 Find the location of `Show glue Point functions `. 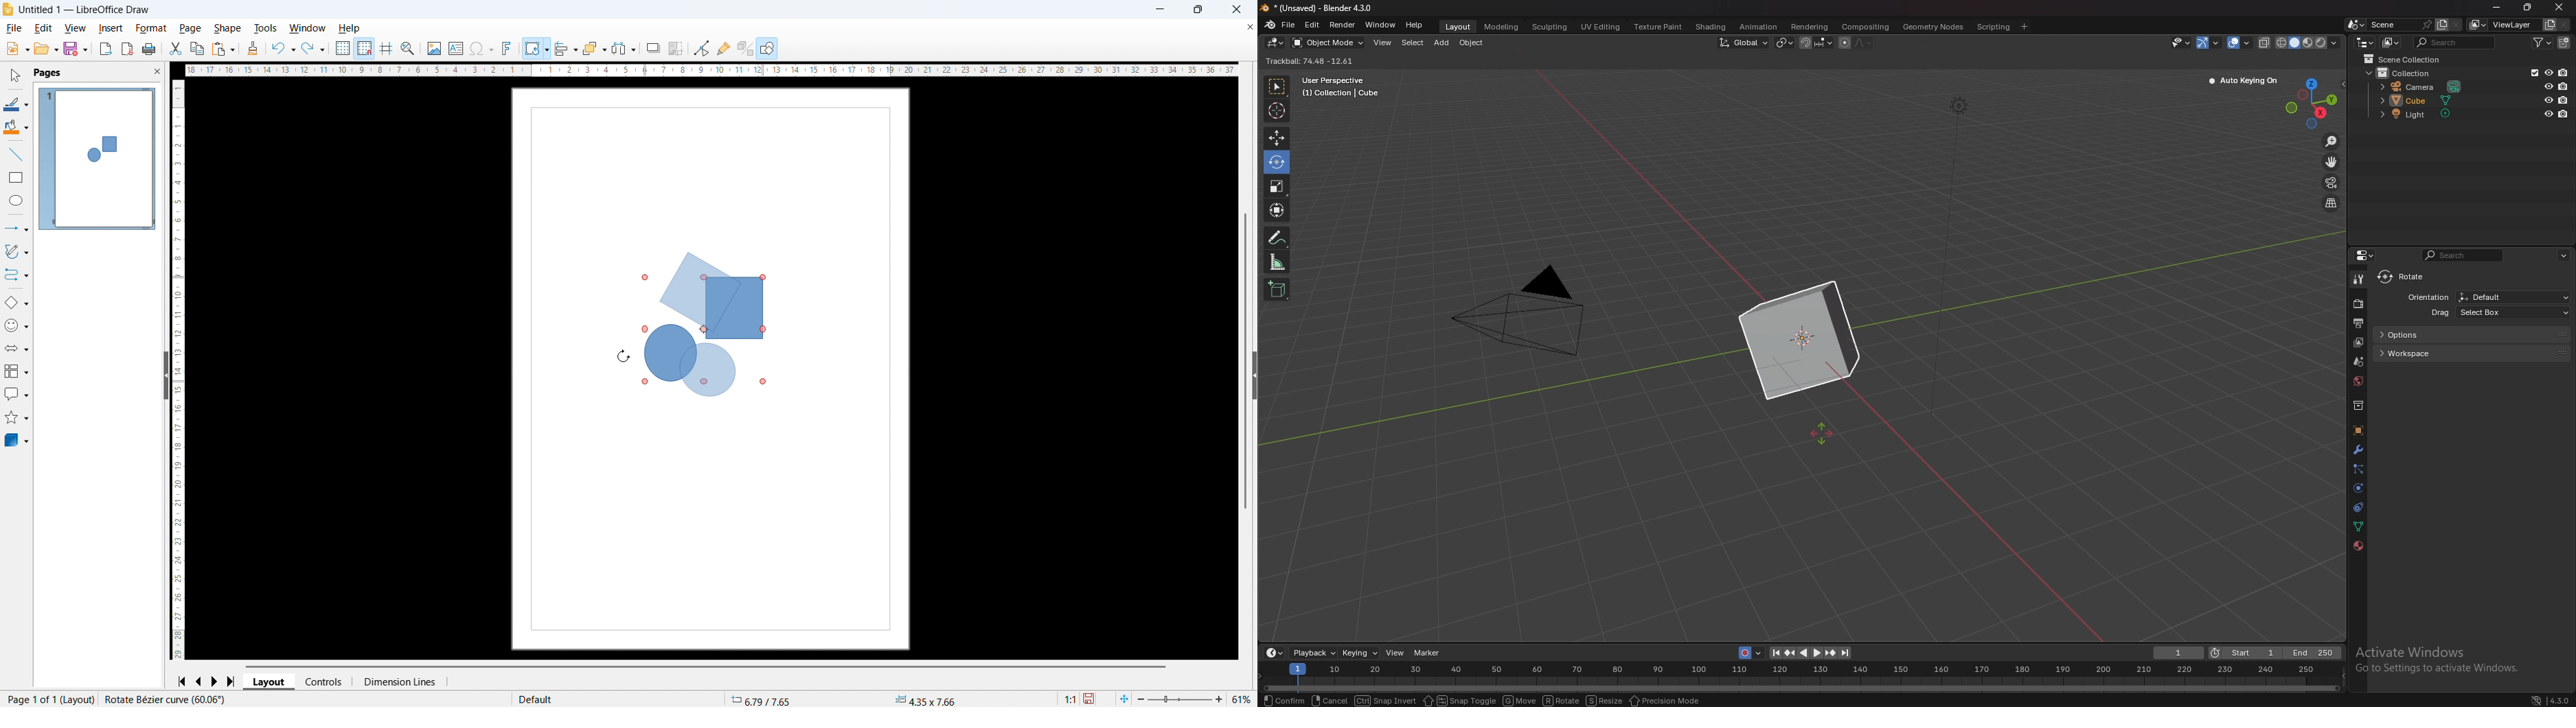

Show glue Point functions  is located at coordinates (724, 48).